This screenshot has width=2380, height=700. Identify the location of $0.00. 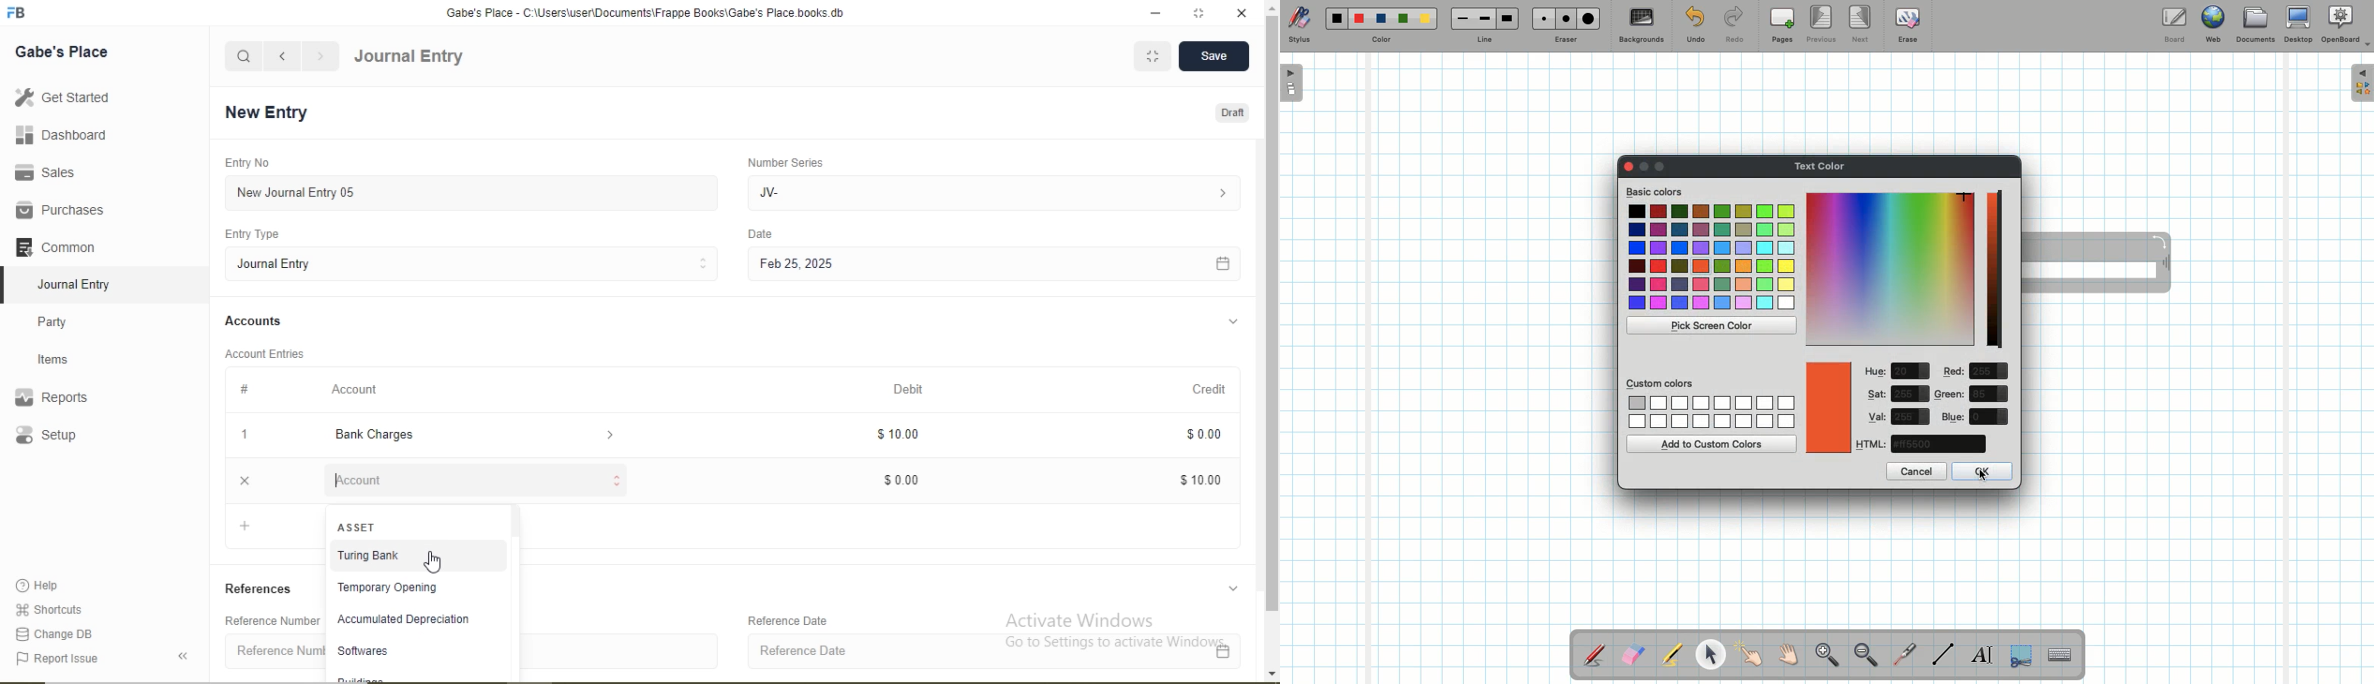
(911, 482).